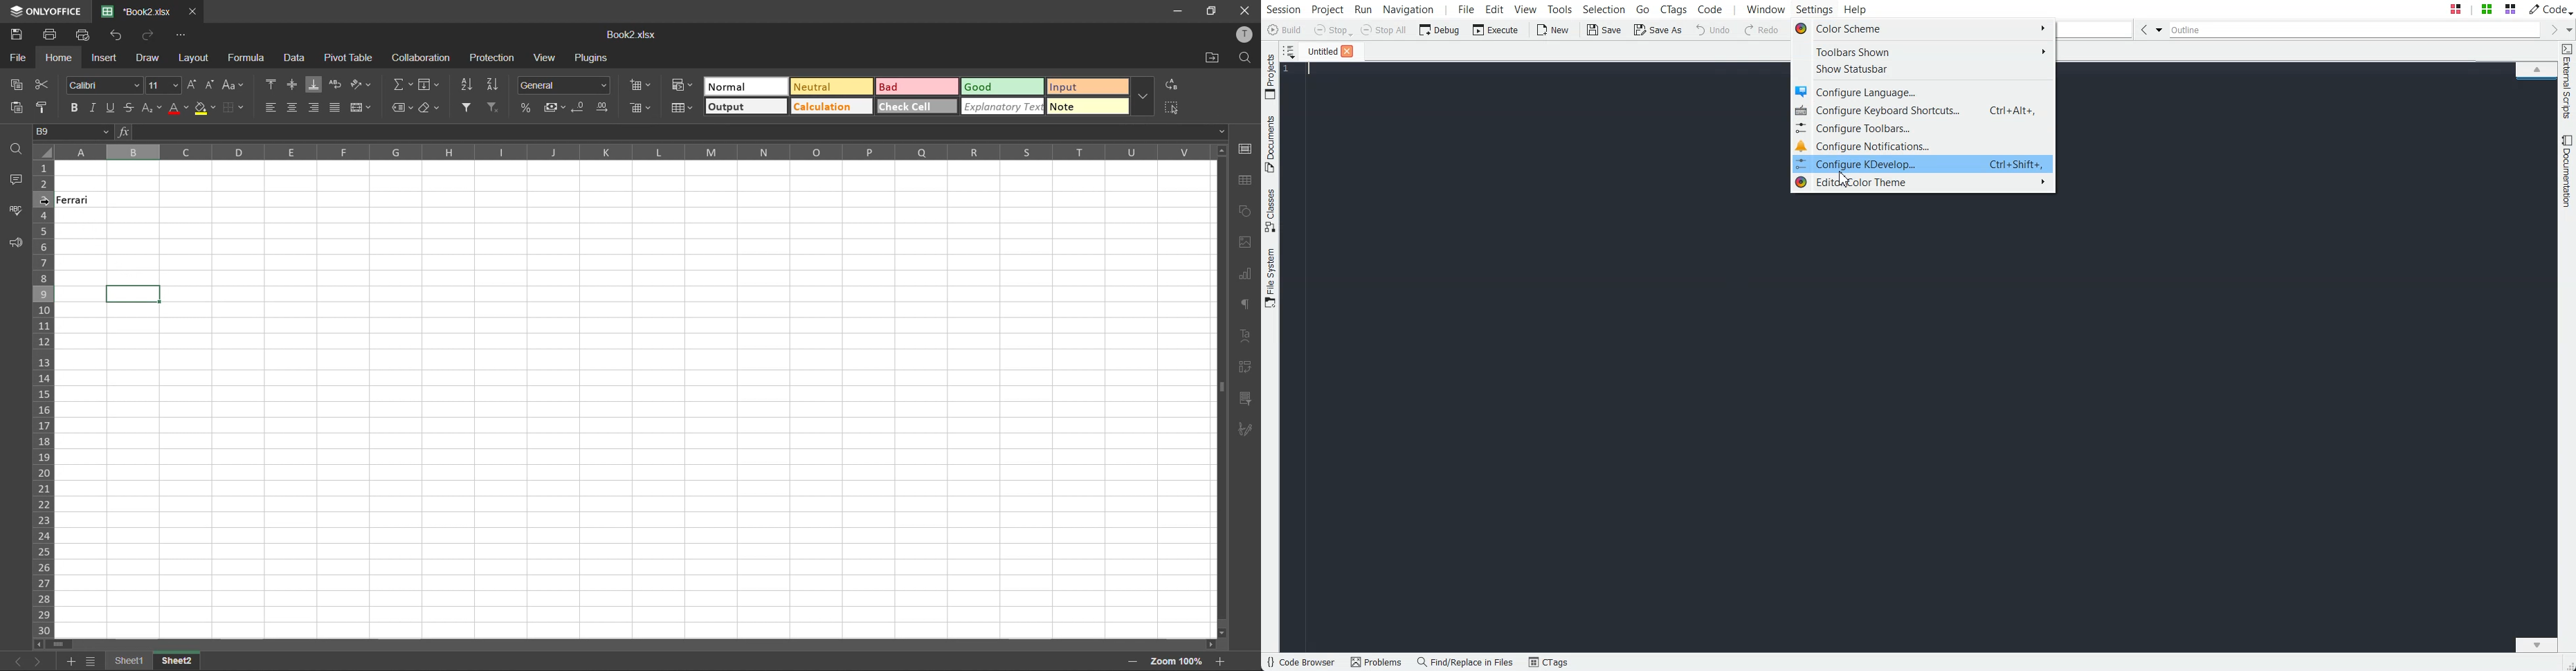  I want to click on *Book2.xlsx, so click(139, 11).